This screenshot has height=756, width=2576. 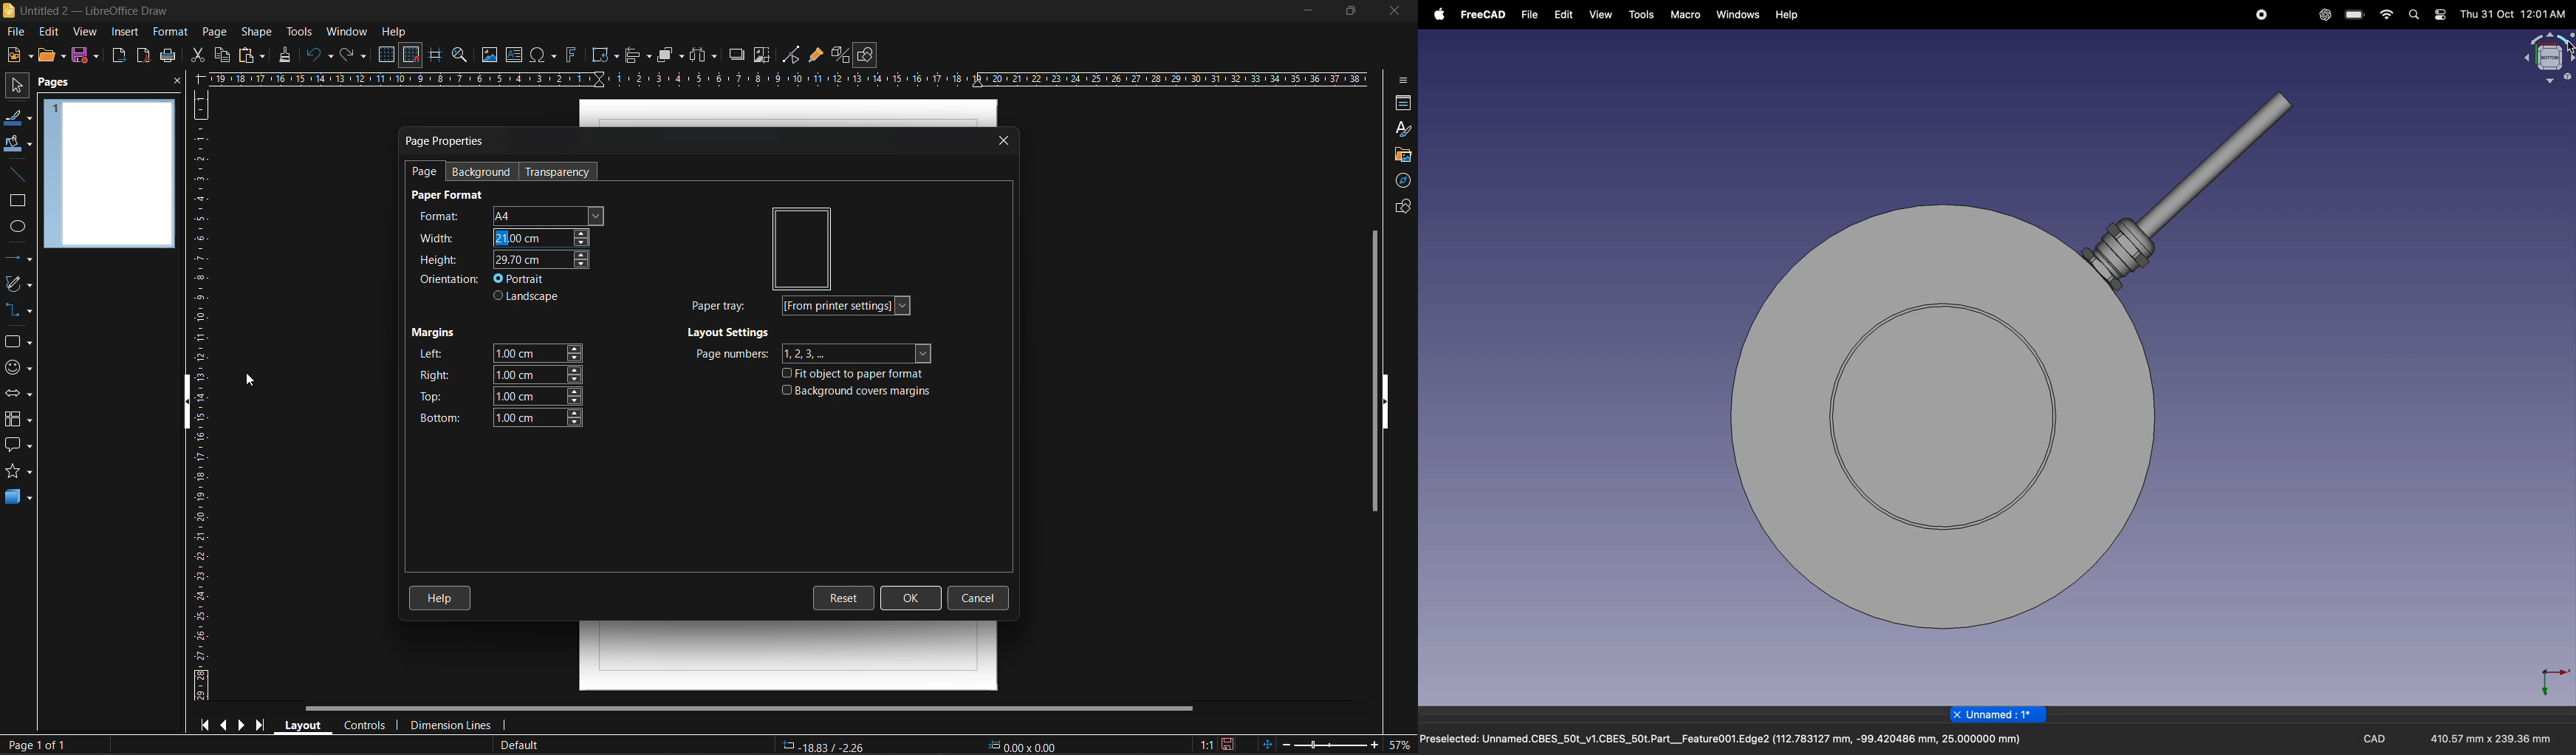 What do you see at coordinates (739, 53) in the screenshot?
I see `shadow` at bounding box center [739, 53].